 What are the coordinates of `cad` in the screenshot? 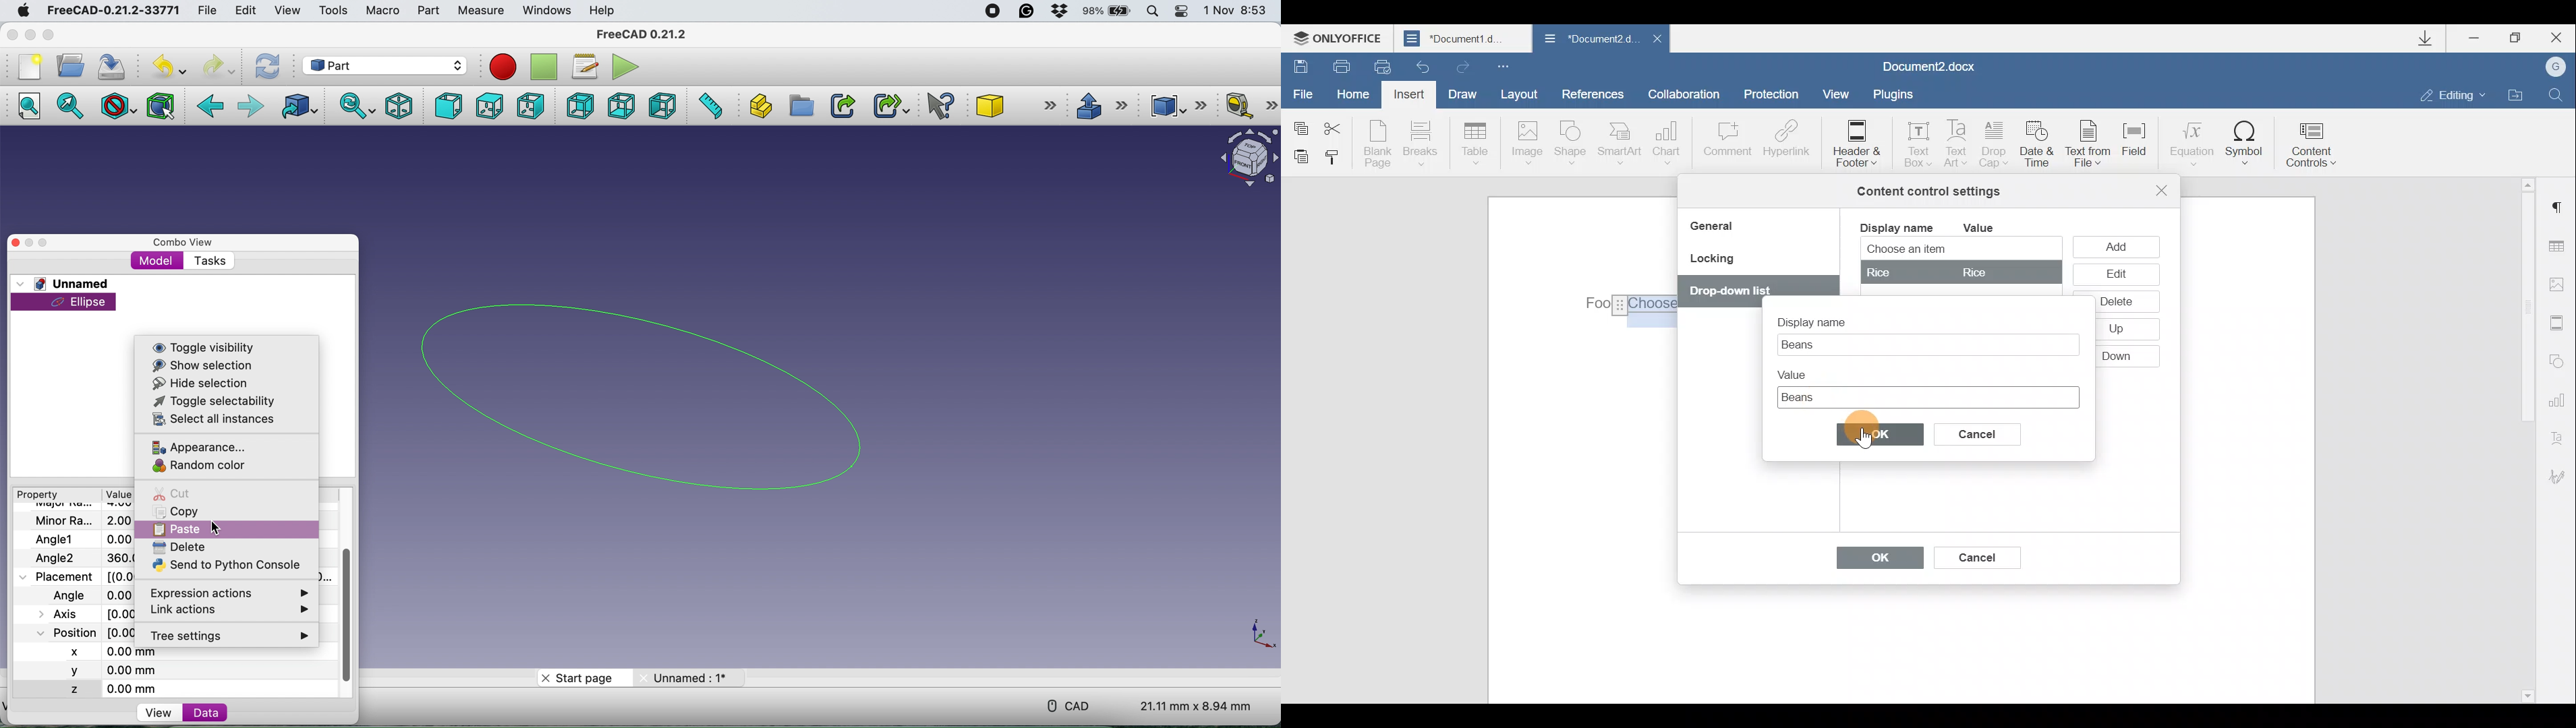 It's located at (1071, 704).